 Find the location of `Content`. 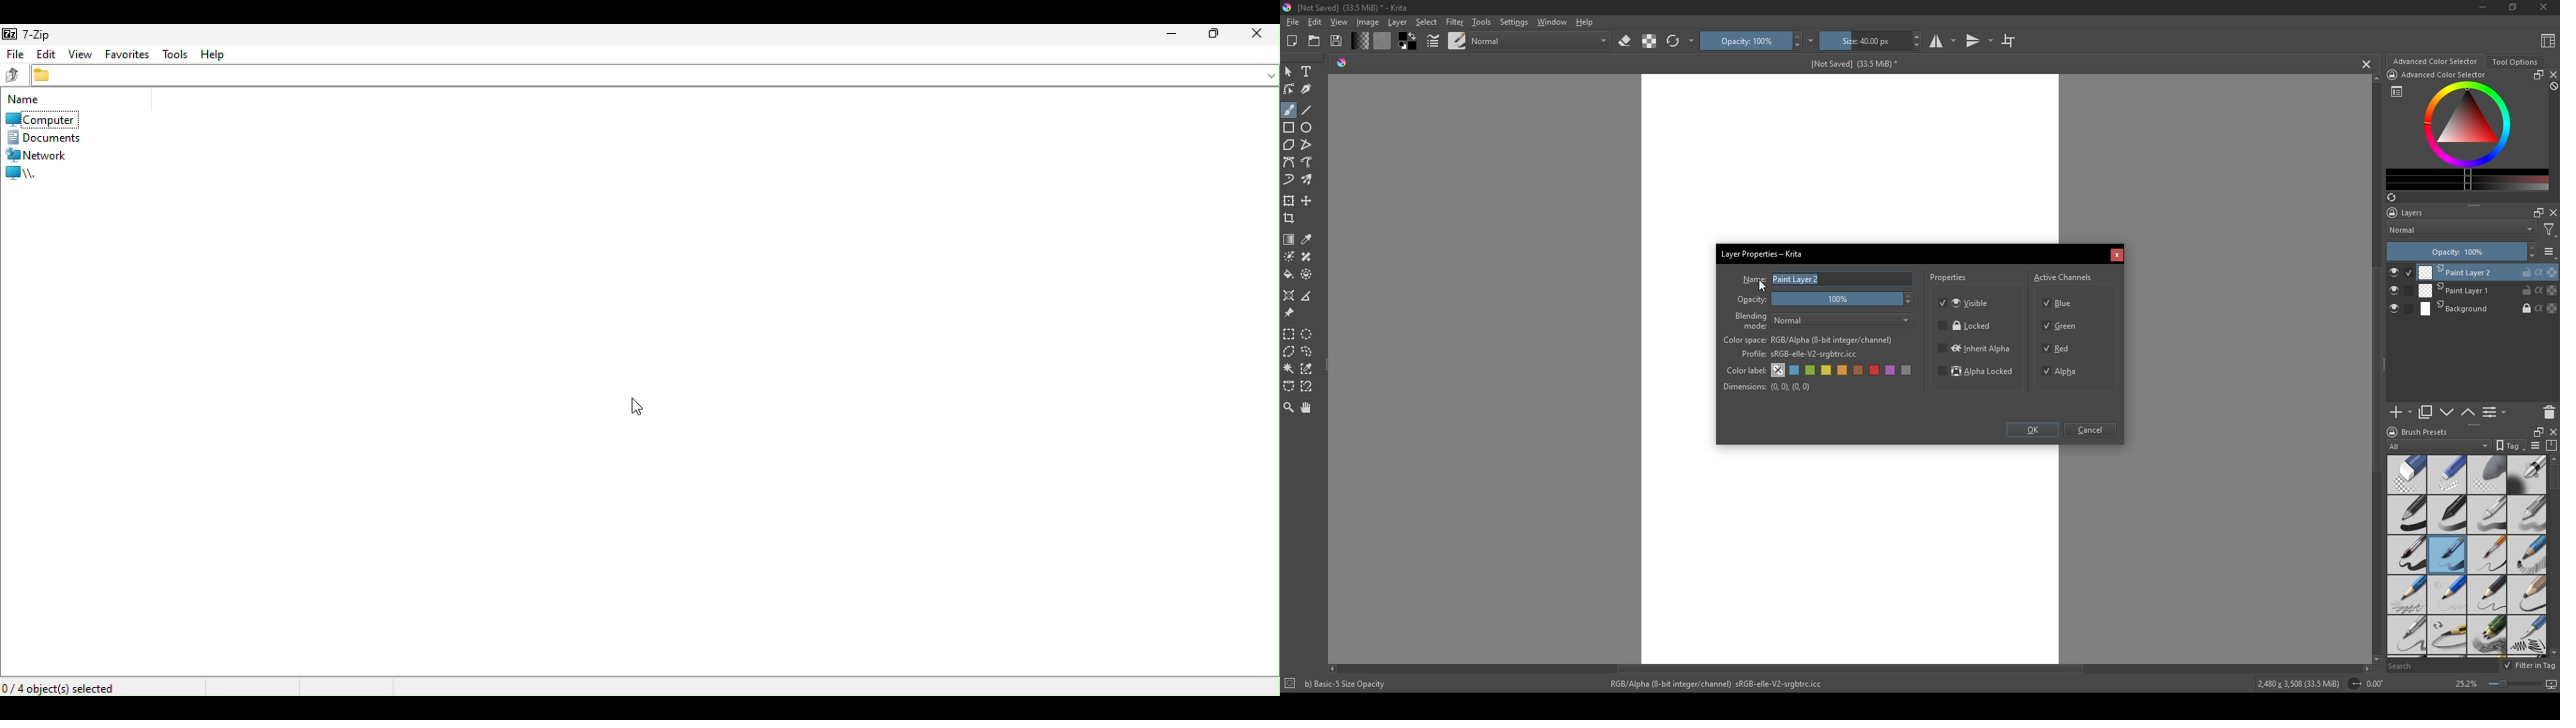

Content is located at coordinates (2548, 40).